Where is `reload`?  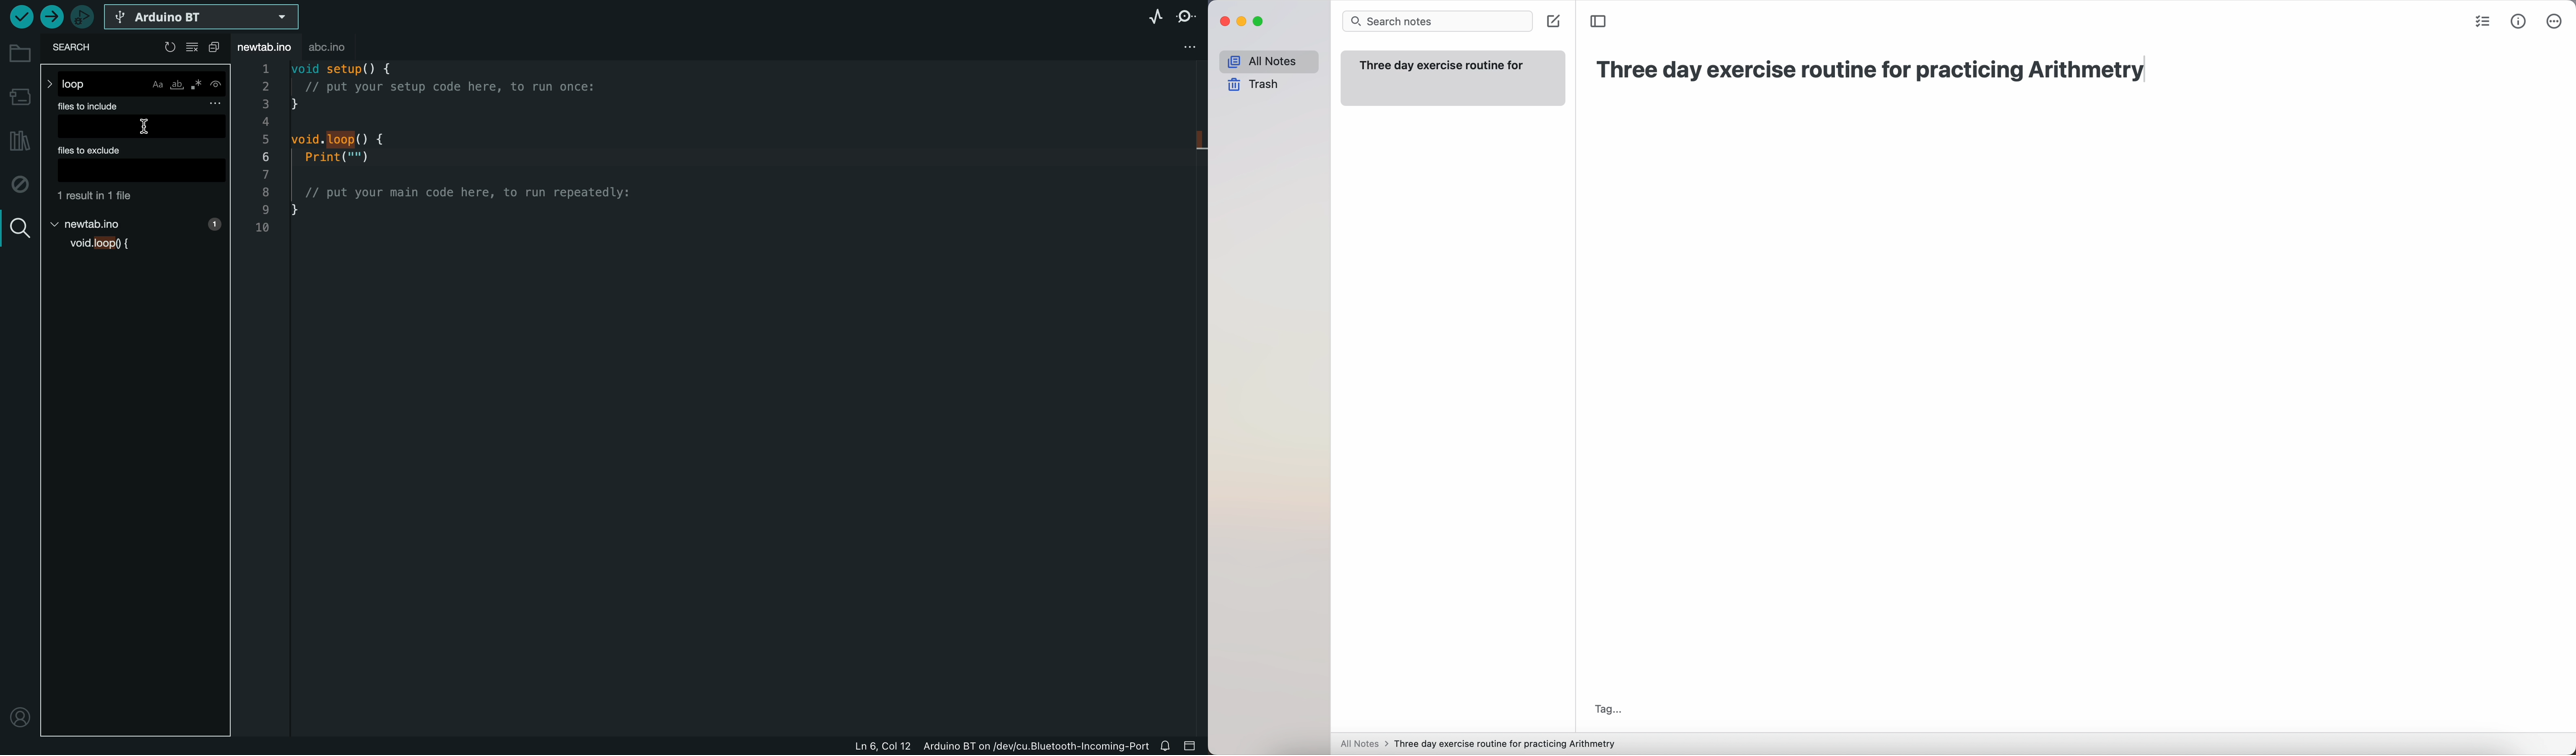 reload is located at coordinates (170, 47).